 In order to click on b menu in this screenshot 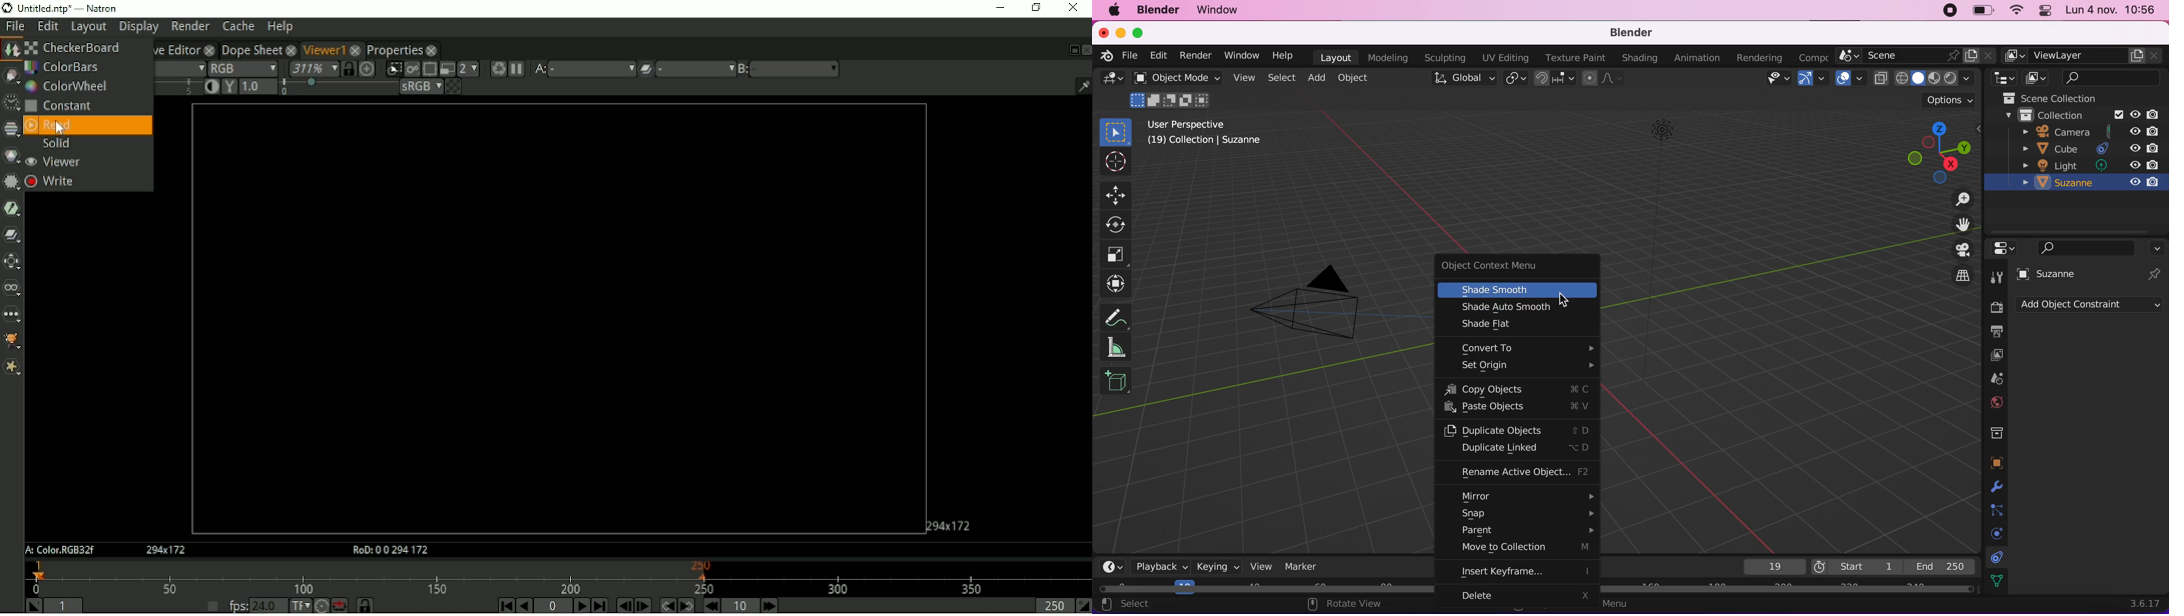, I will do `click(797, 69)`.